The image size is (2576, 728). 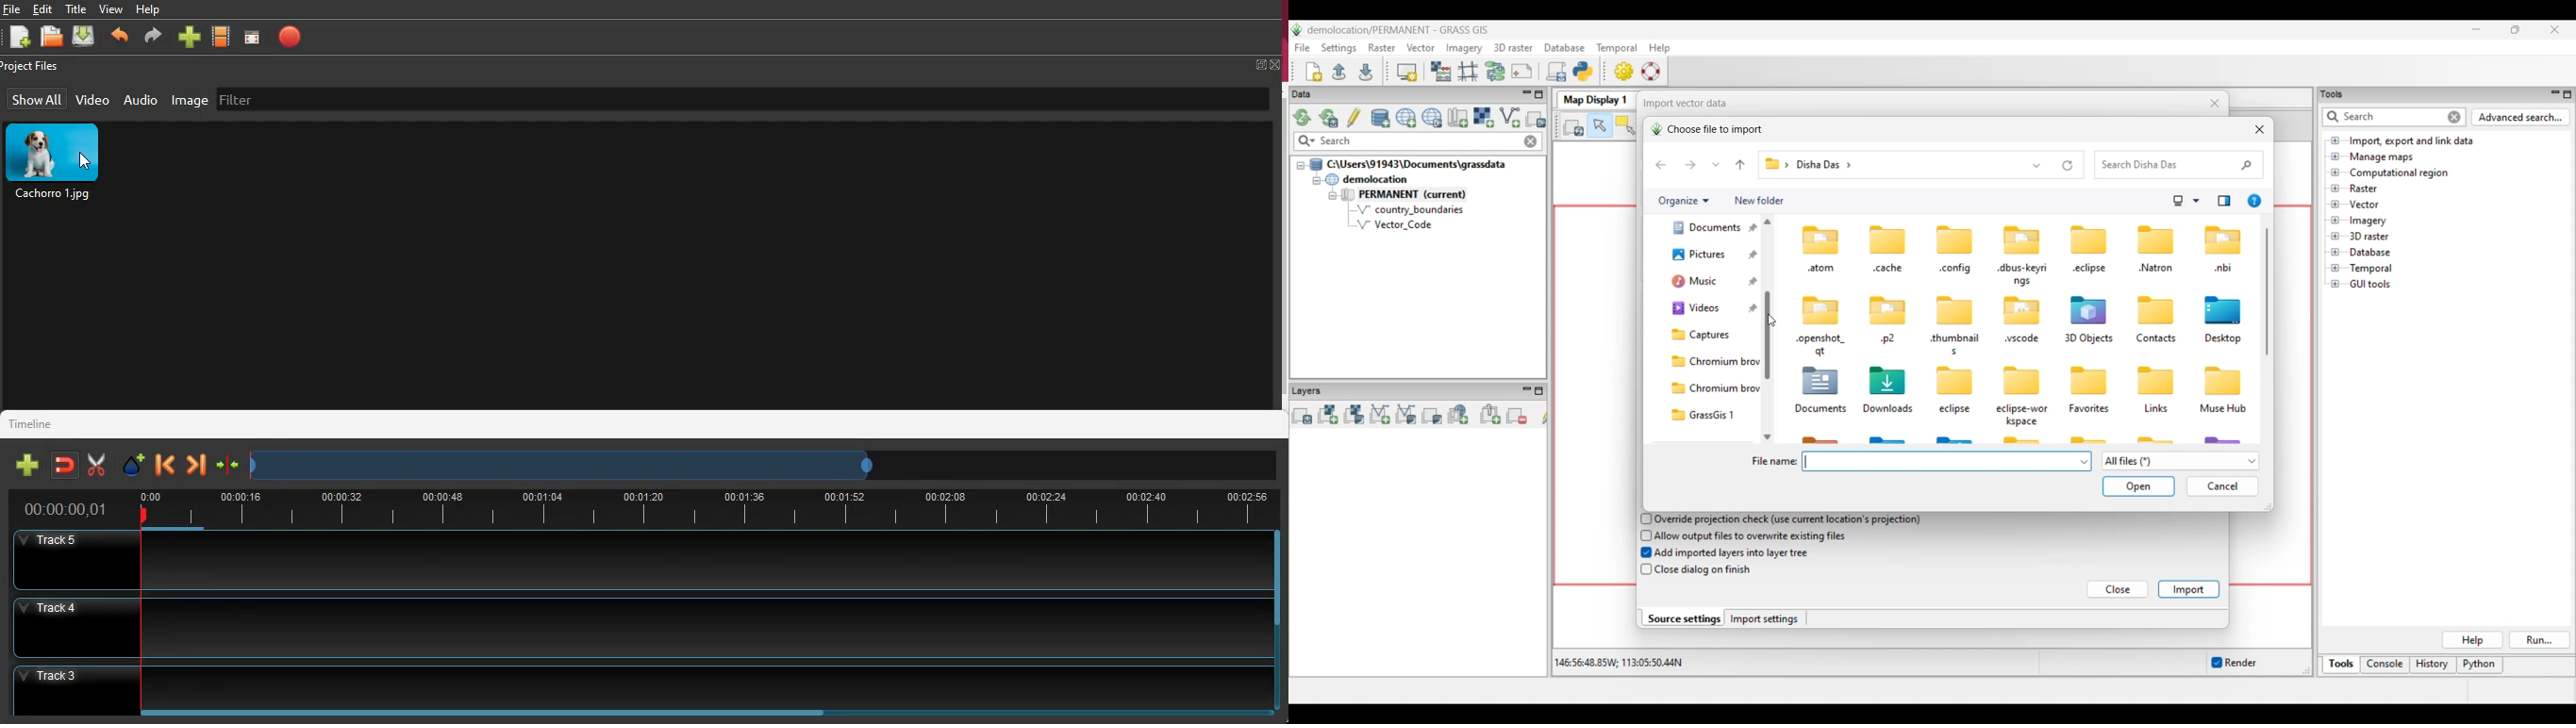 I want to click on Cursor, so click(x=89, y=161).